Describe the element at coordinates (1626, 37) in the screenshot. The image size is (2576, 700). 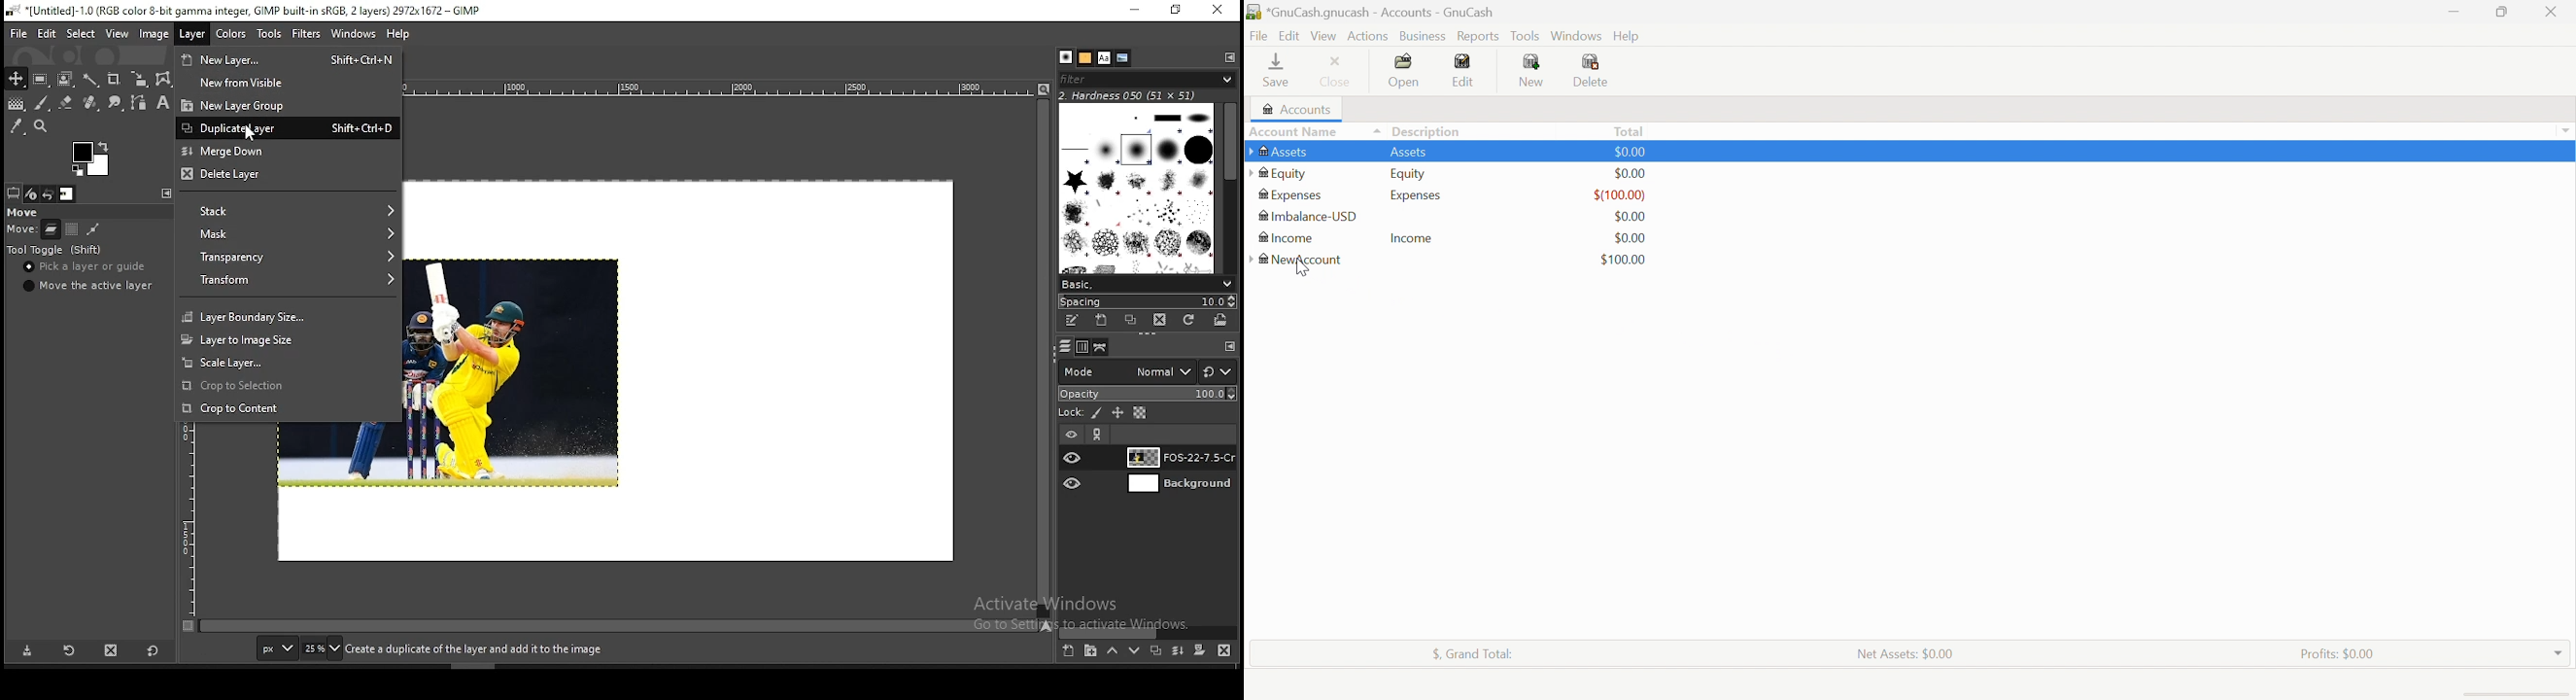
I see `Help` at that location.